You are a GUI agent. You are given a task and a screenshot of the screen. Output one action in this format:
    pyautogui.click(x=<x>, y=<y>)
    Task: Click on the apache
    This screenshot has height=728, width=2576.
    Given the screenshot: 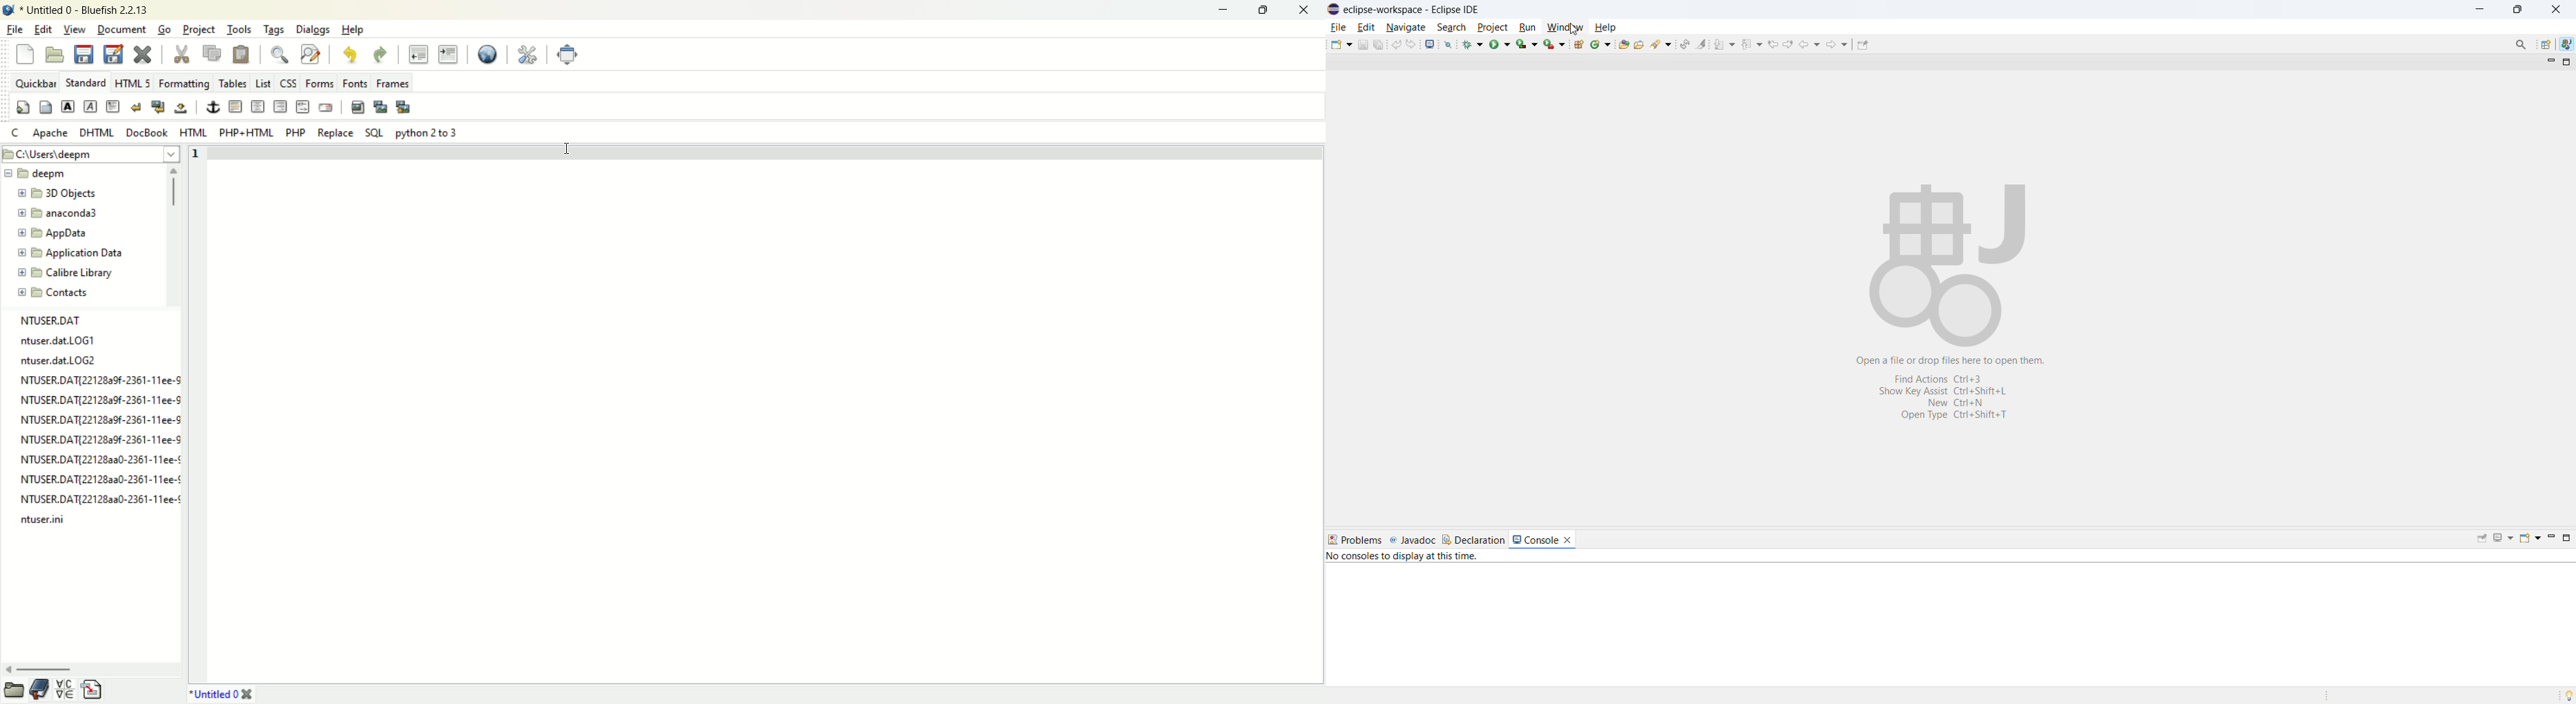 What is the action you would take?
    pyautogui.click(x=51, y=134)
    